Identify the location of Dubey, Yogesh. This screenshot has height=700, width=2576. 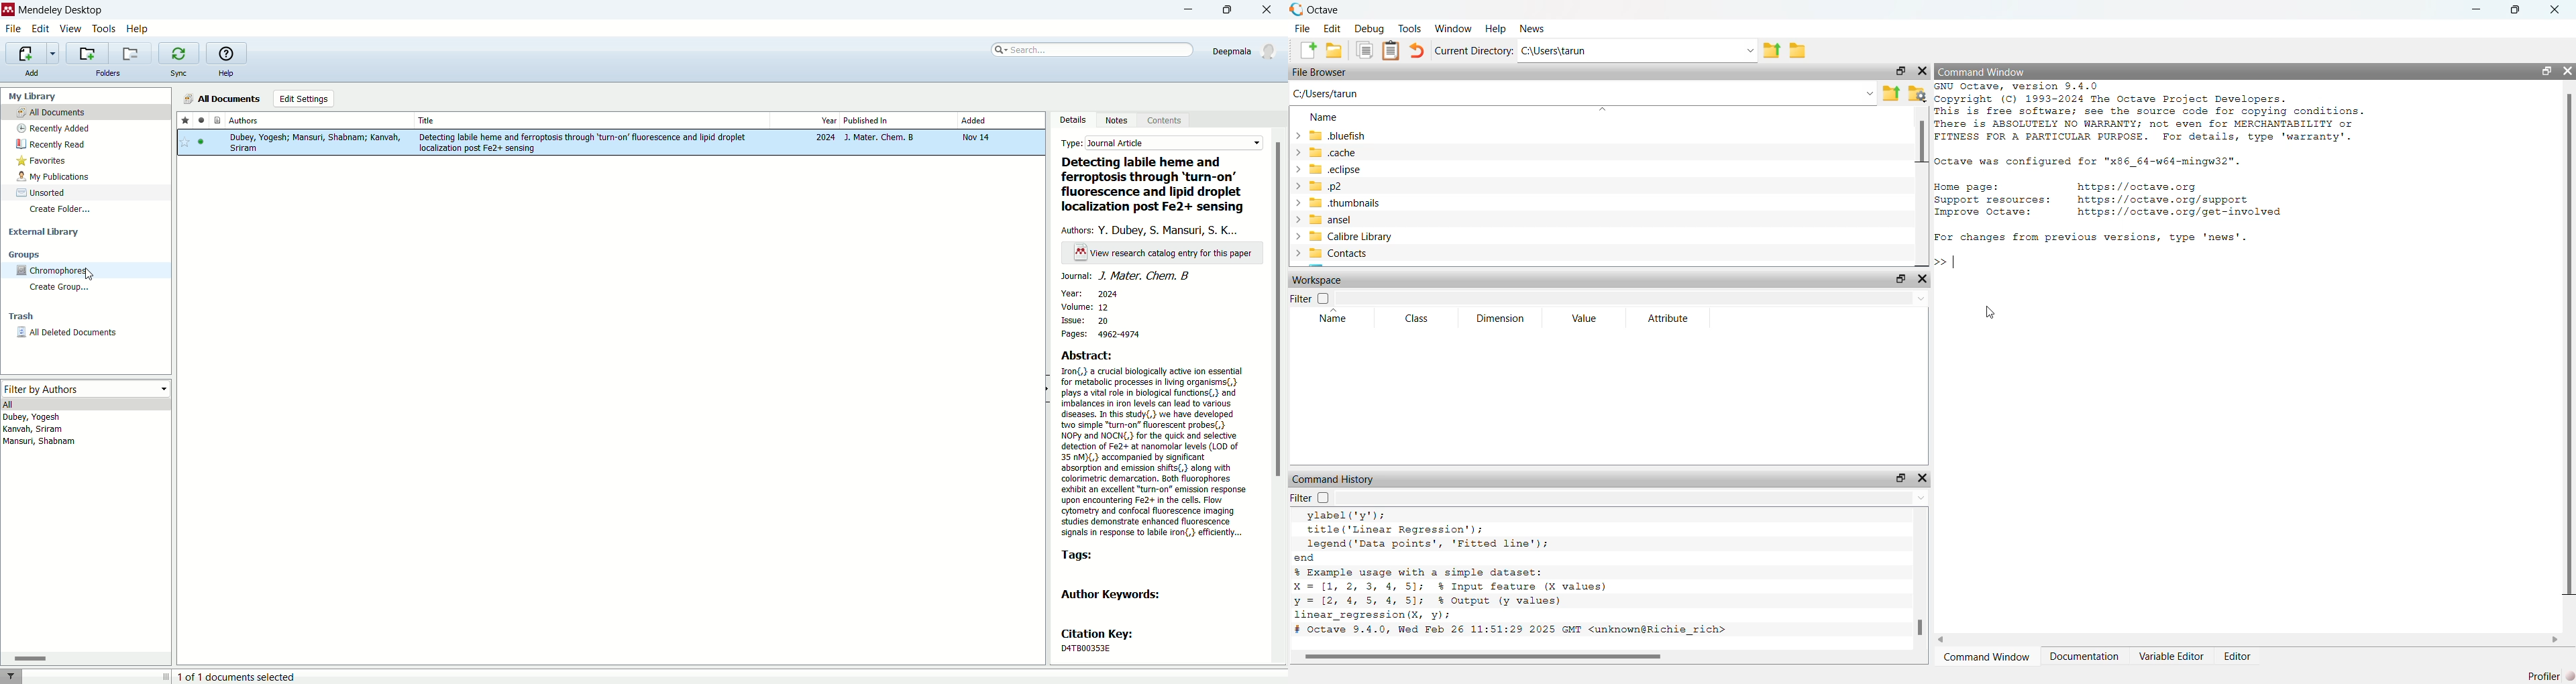
(36, 418).